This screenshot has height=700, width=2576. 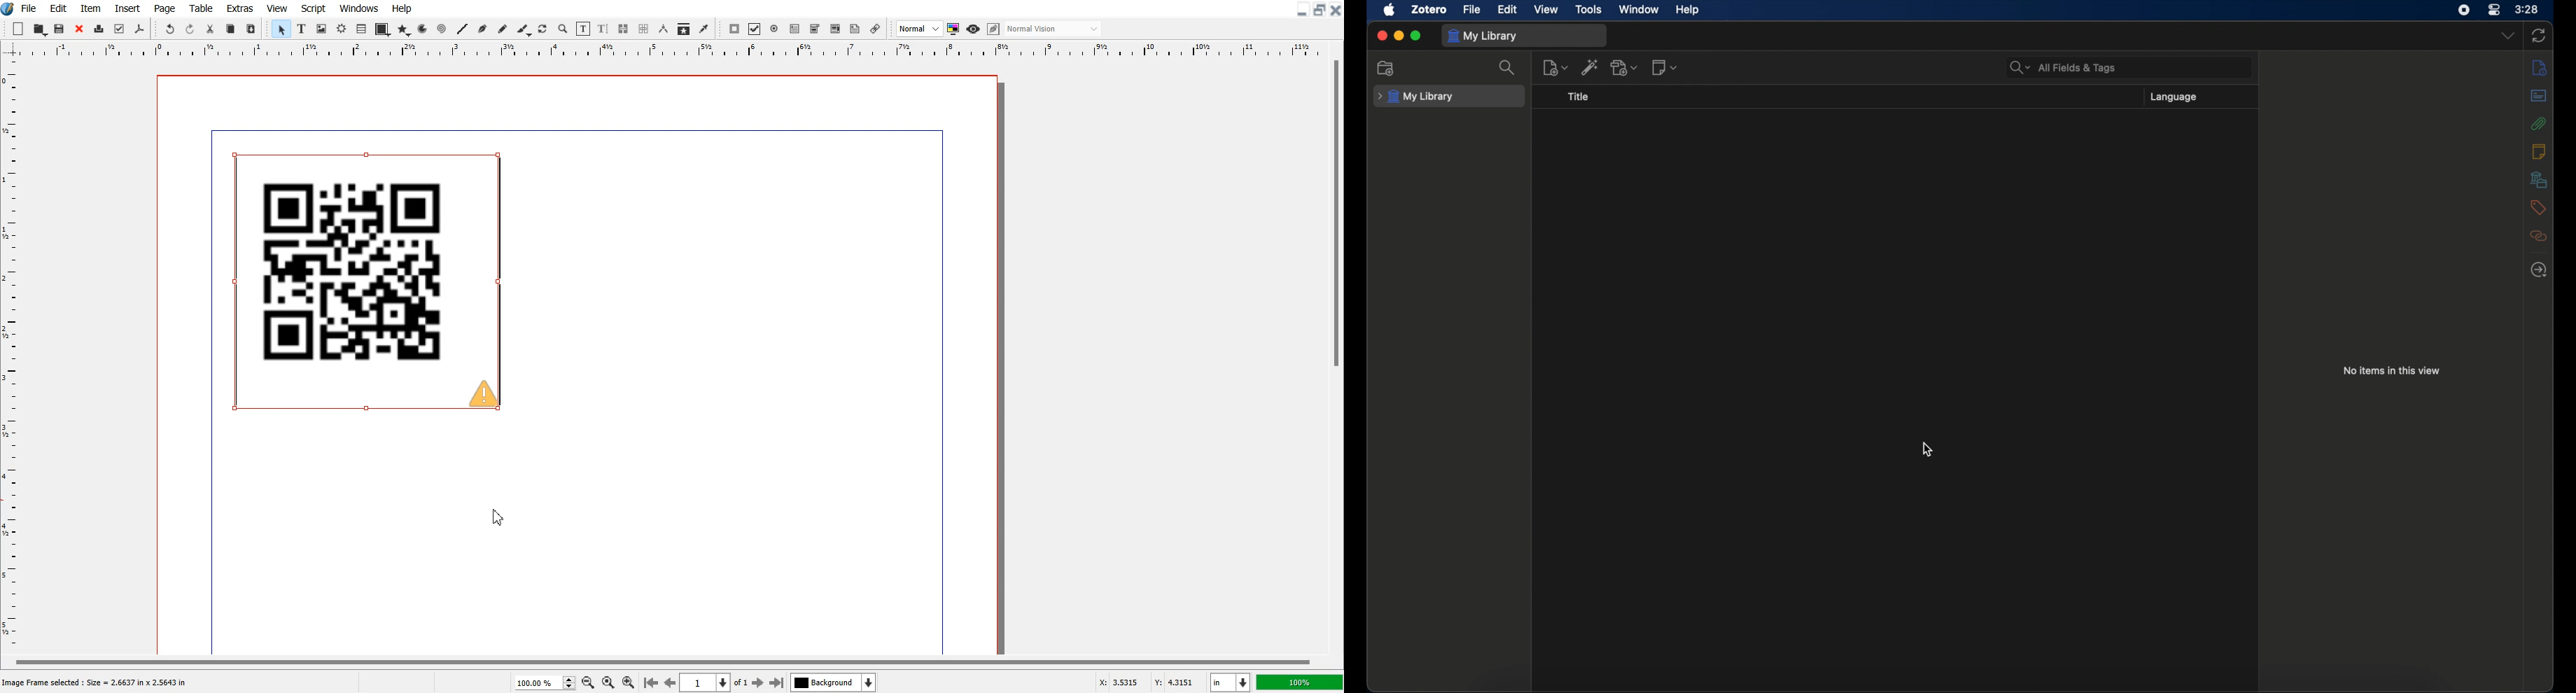 I want to click on Help, so click(x=402, y=8).